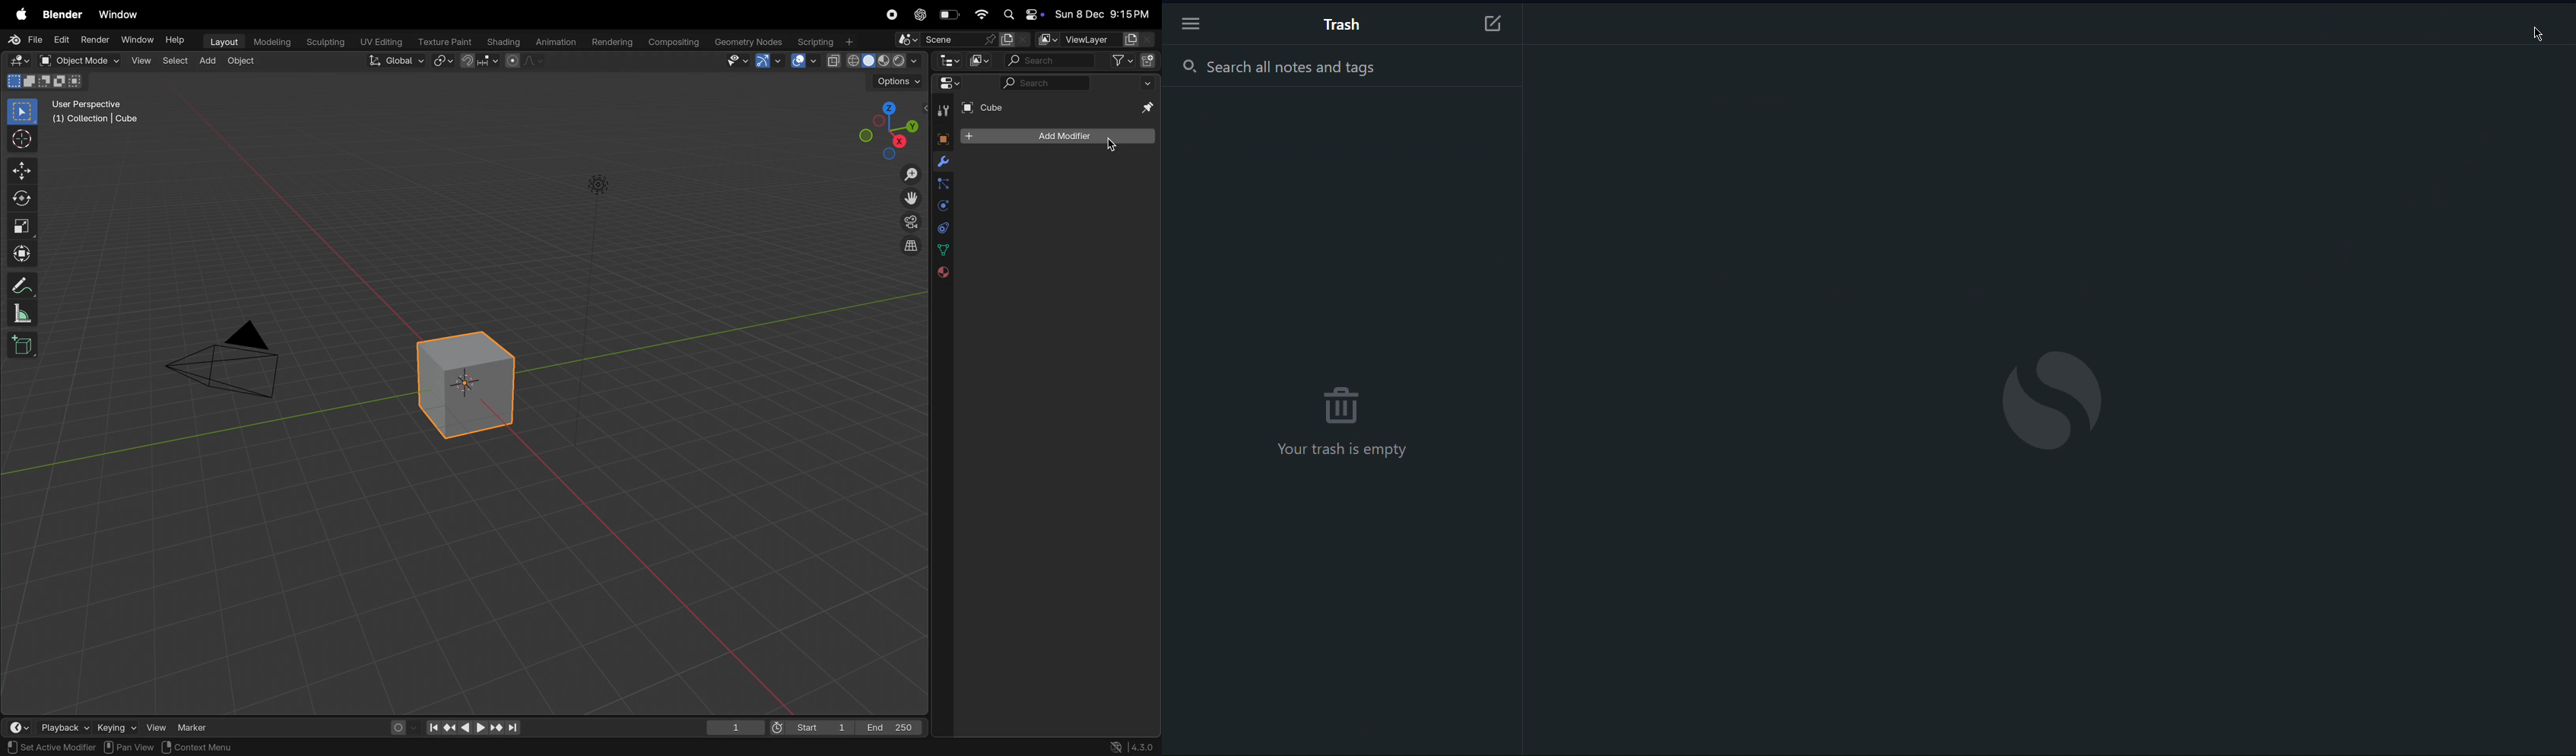 This screenshot has height=756, width=2576. I want to click on proportional point, so click(523, 60).